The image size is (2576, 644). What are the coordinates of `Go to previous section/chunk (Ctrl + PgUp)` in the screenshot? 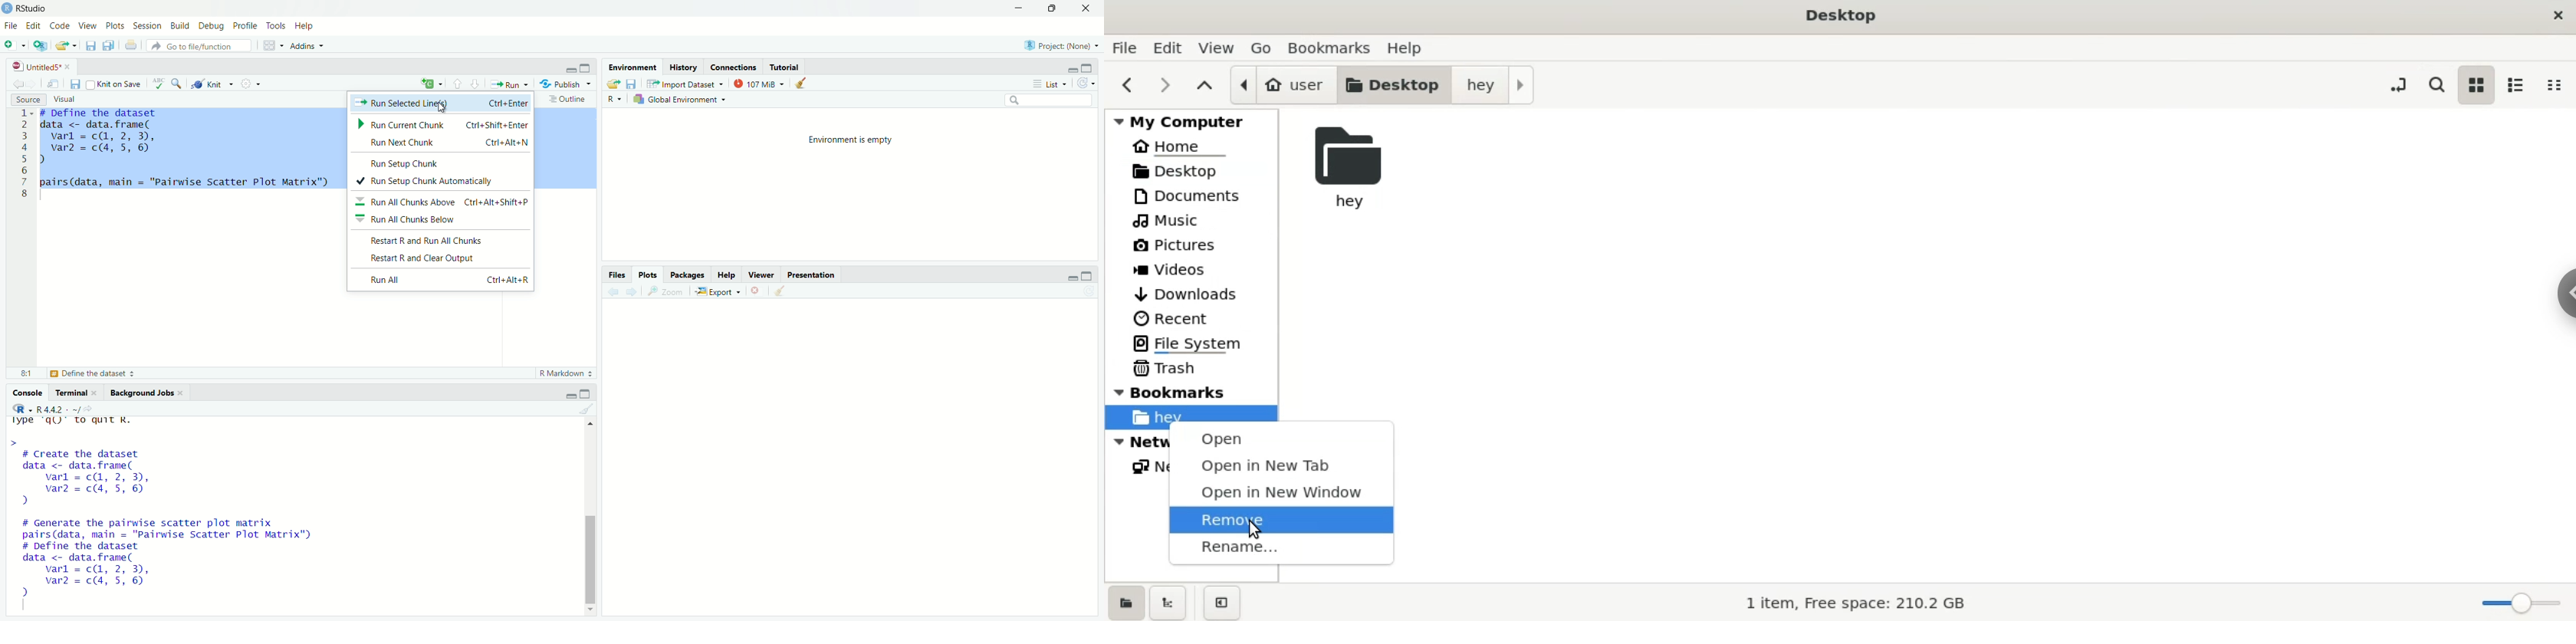 It's located at (458, 83).